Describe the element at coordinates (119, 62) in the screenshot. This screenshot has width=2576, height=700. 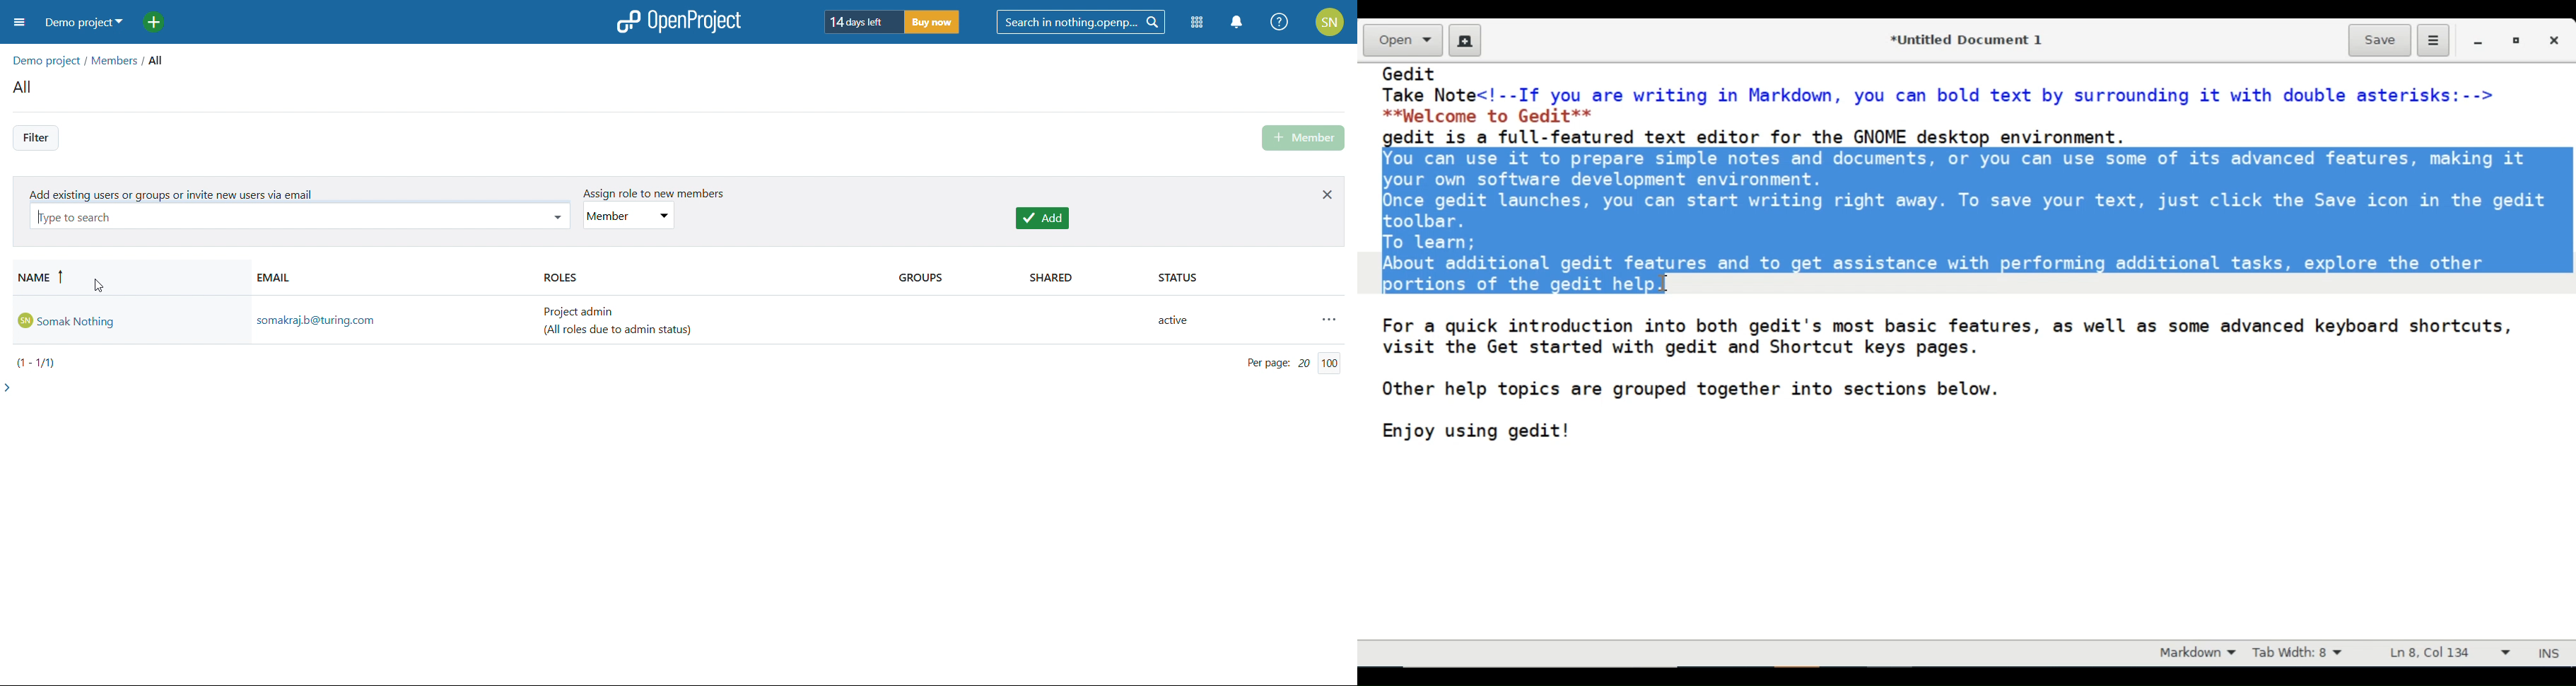
I see `members/` at that location.